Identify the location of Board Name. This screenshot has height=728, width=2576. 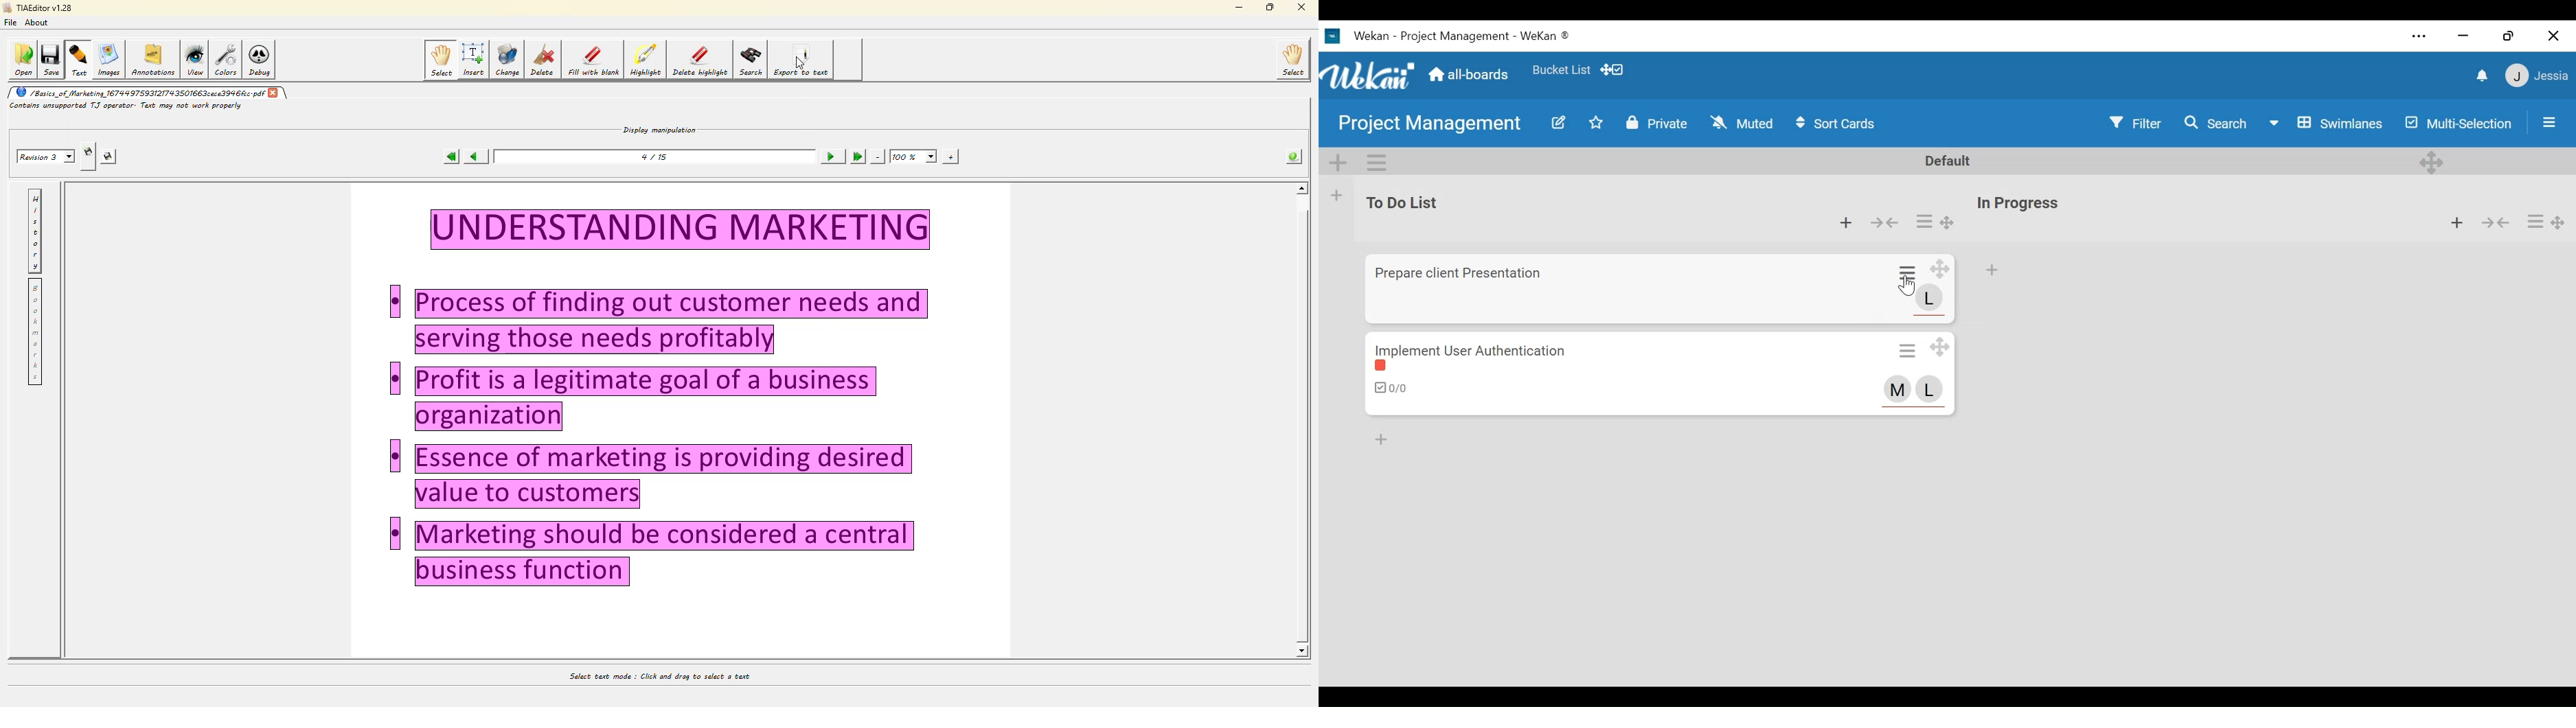
(1428, 125).